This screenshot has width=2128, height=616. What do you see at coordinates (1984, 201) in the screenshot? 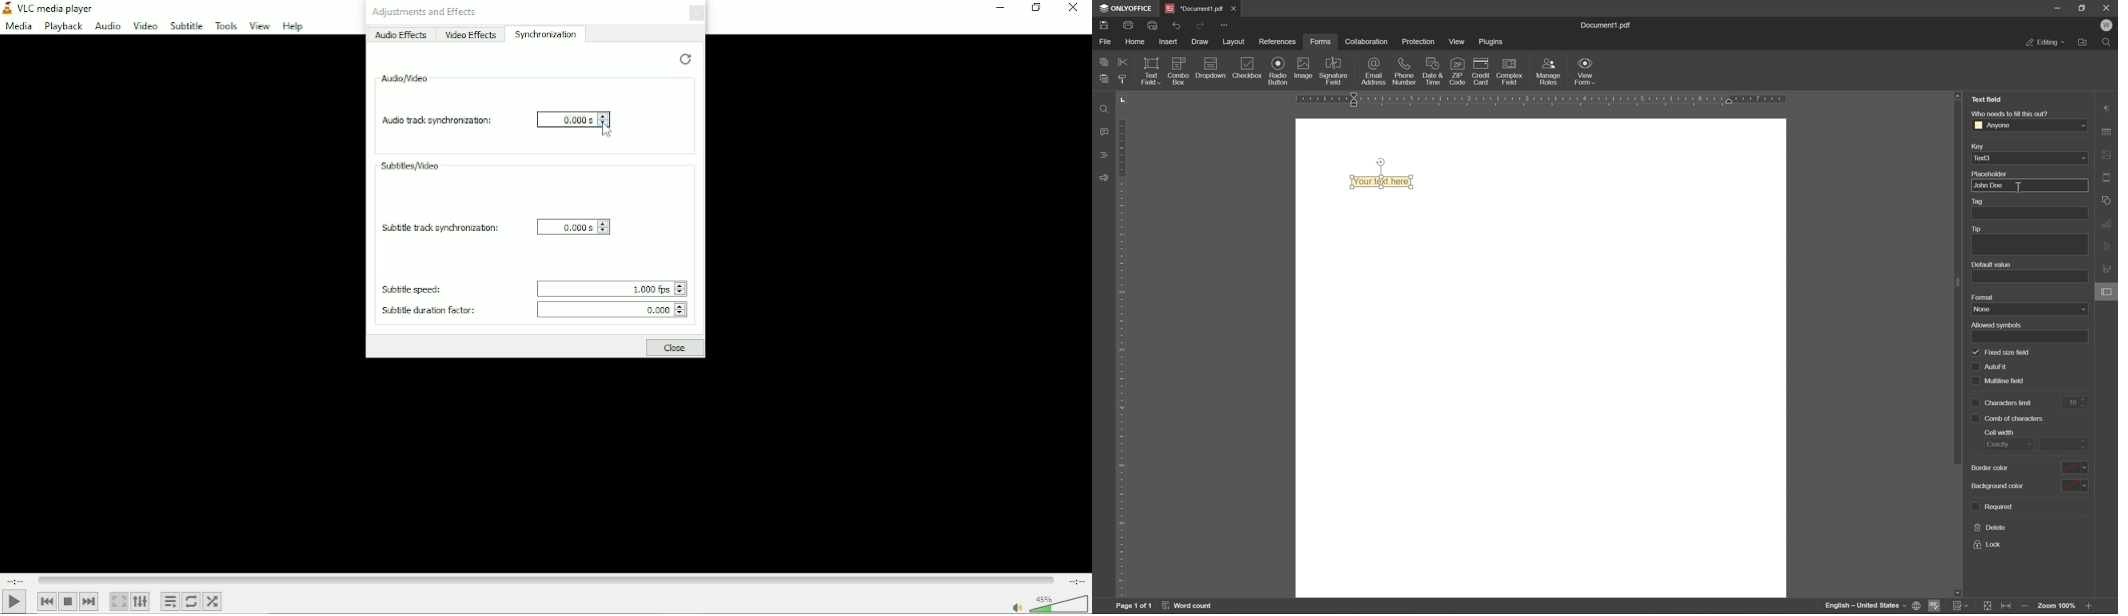
I see `tag` at bounding box center [1984, 201].